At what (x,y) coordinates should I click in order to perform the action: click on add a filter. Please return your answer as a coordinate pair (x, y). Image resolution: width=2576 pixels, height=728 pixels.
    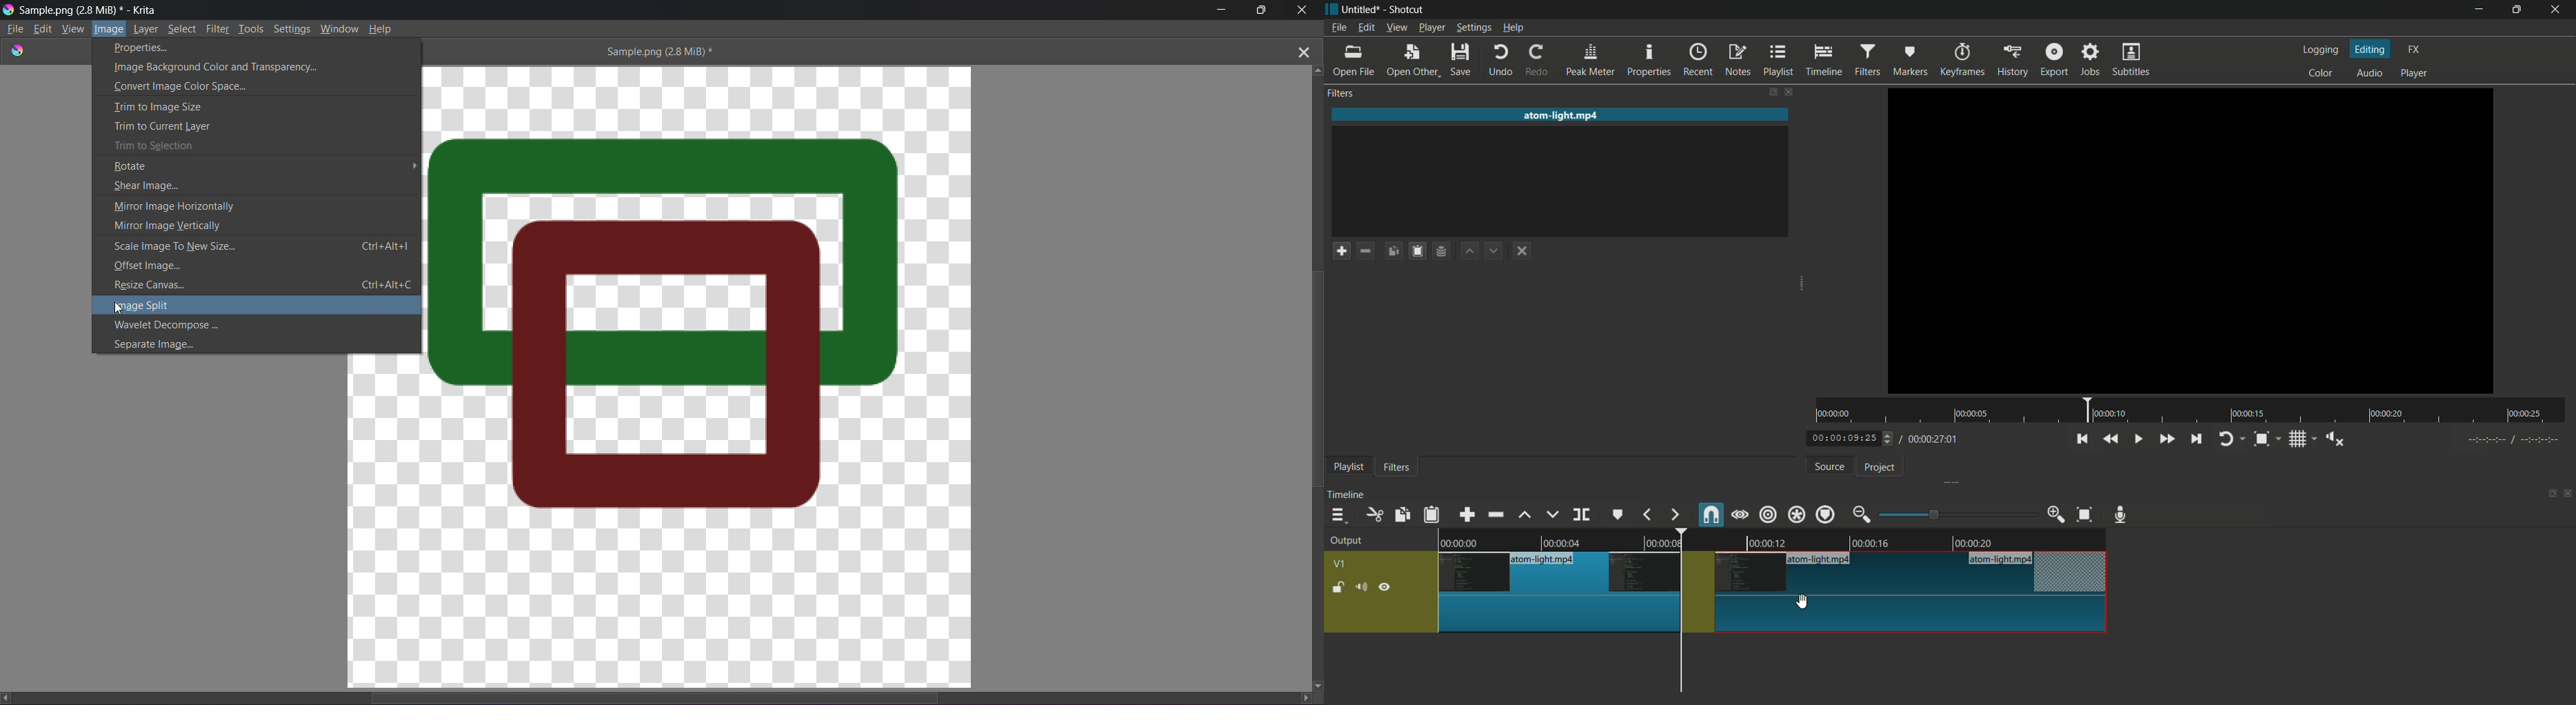
    Looking at the image, I should click on (1341, 251).